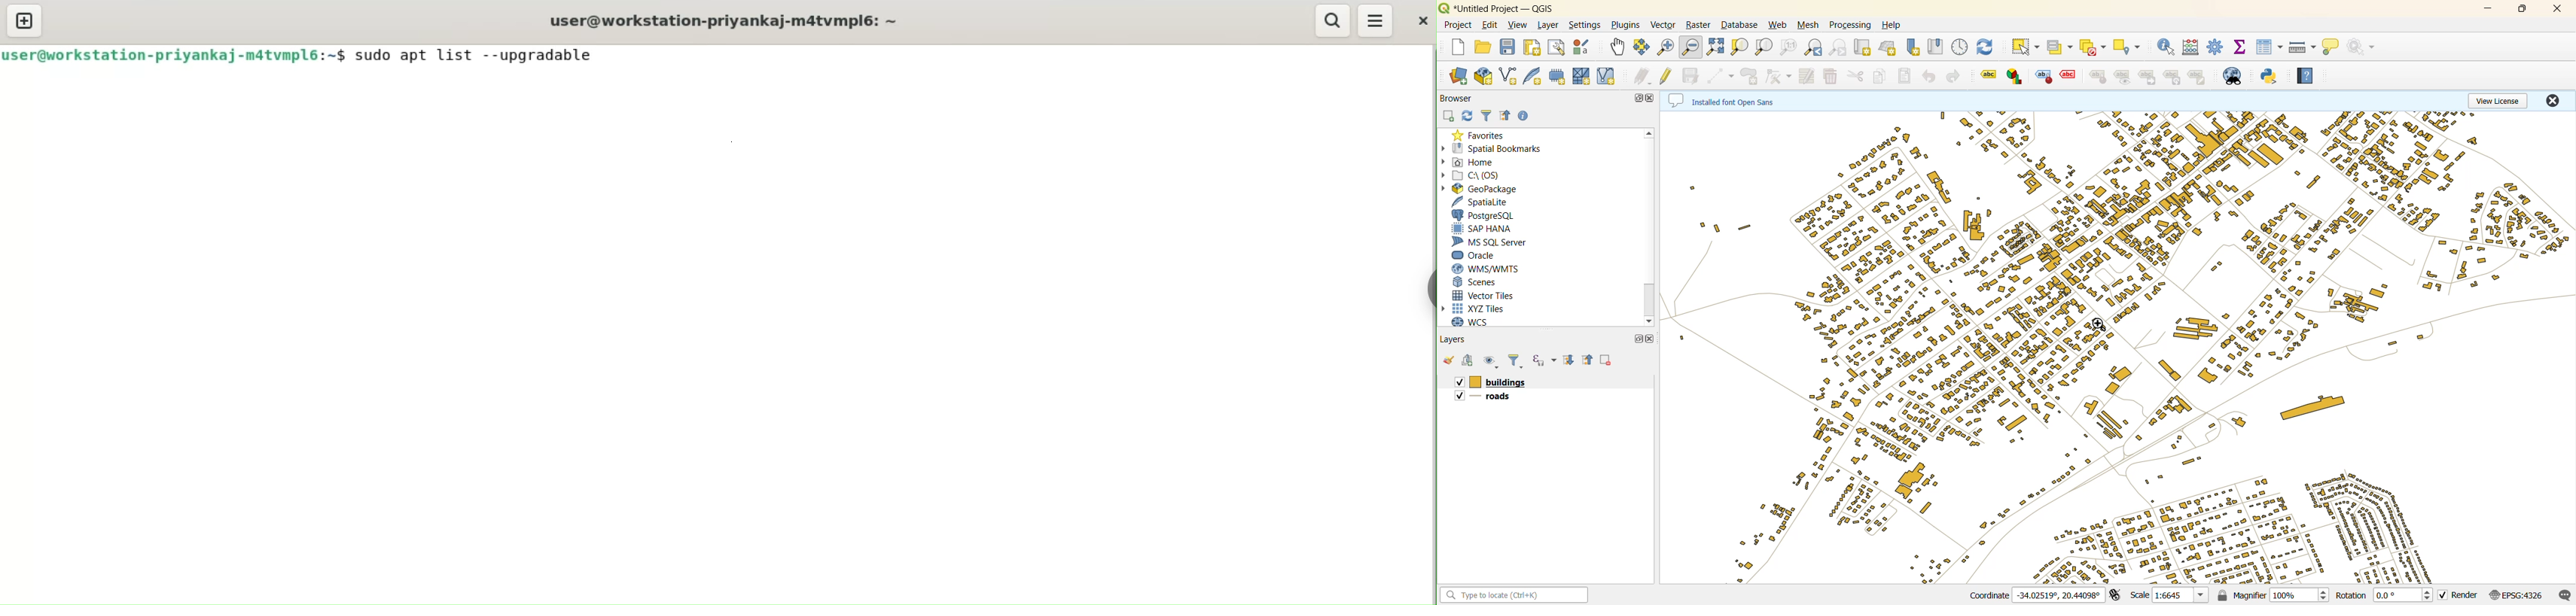 This screenshot has width=2576, height=616. What do you see at coordinates (1852, 25) in the screenshot?
I see `processing` at bounding box center [1852, 25].